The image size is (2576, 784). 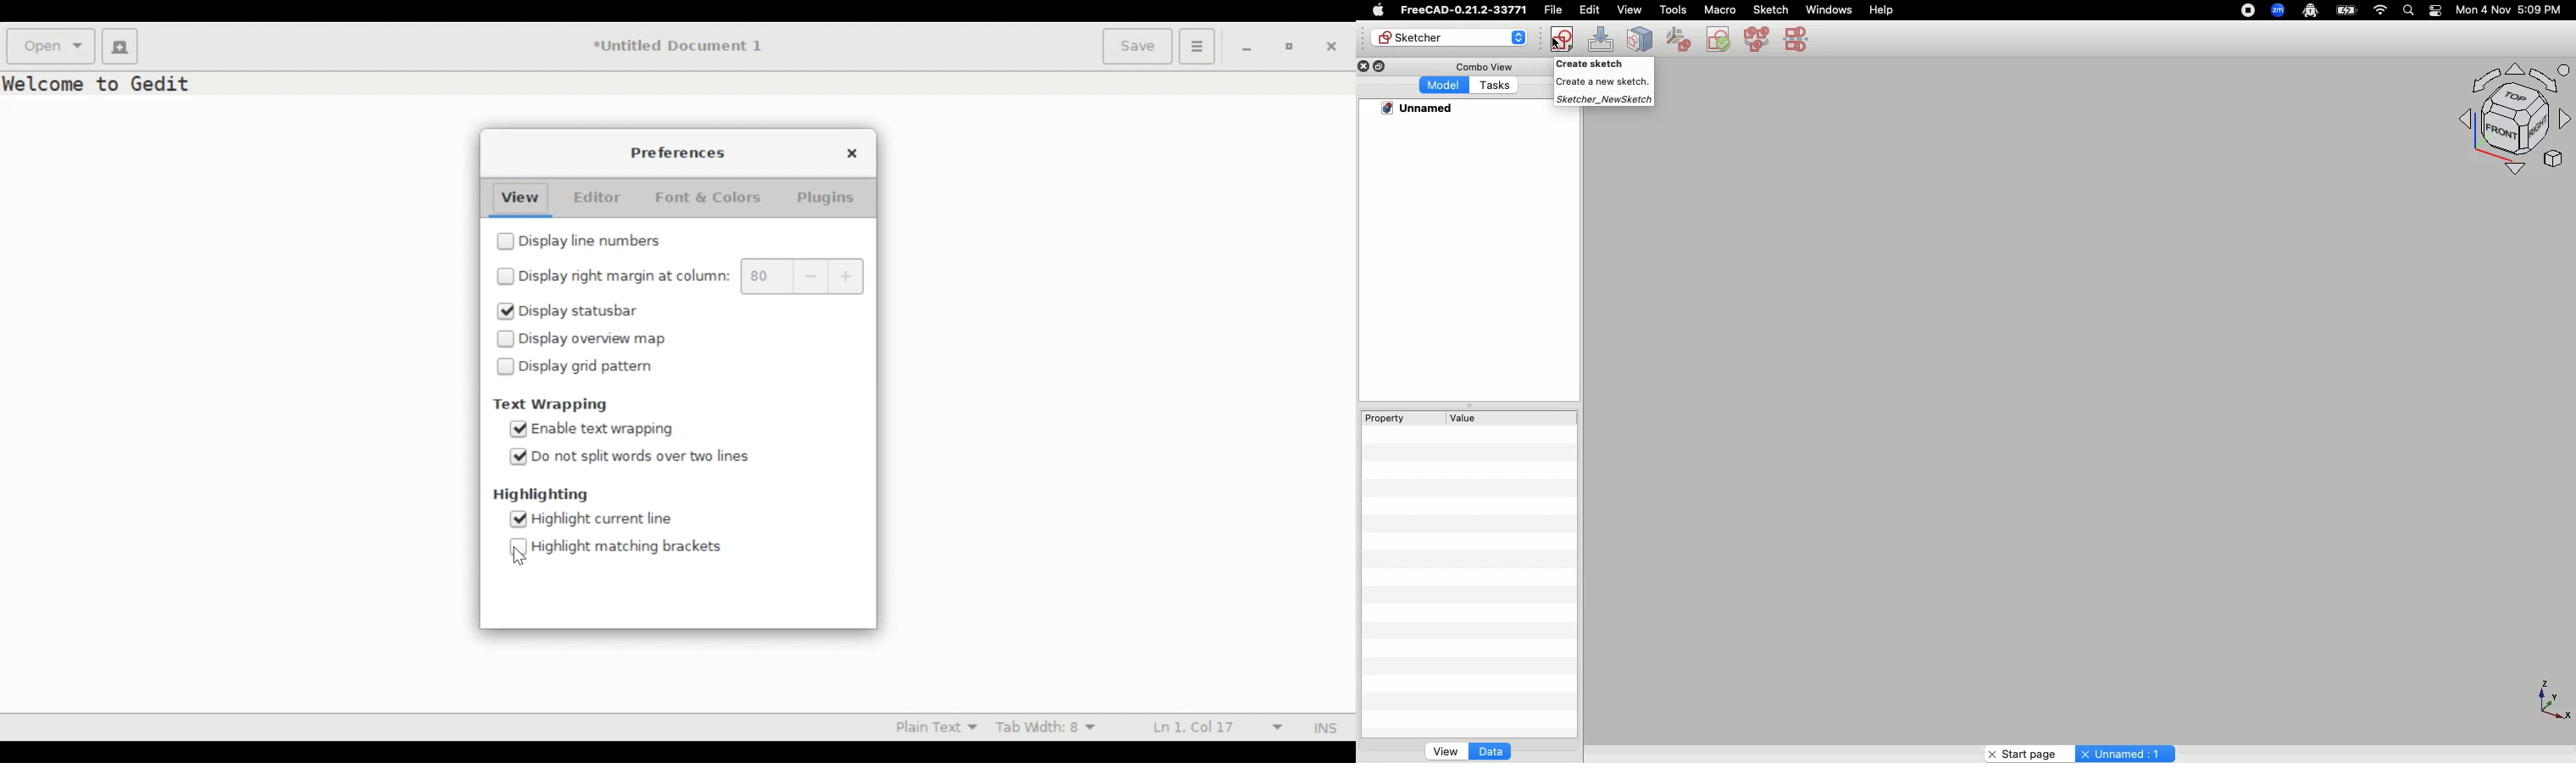 I want to click on Editor, so click(x=594, y=196).